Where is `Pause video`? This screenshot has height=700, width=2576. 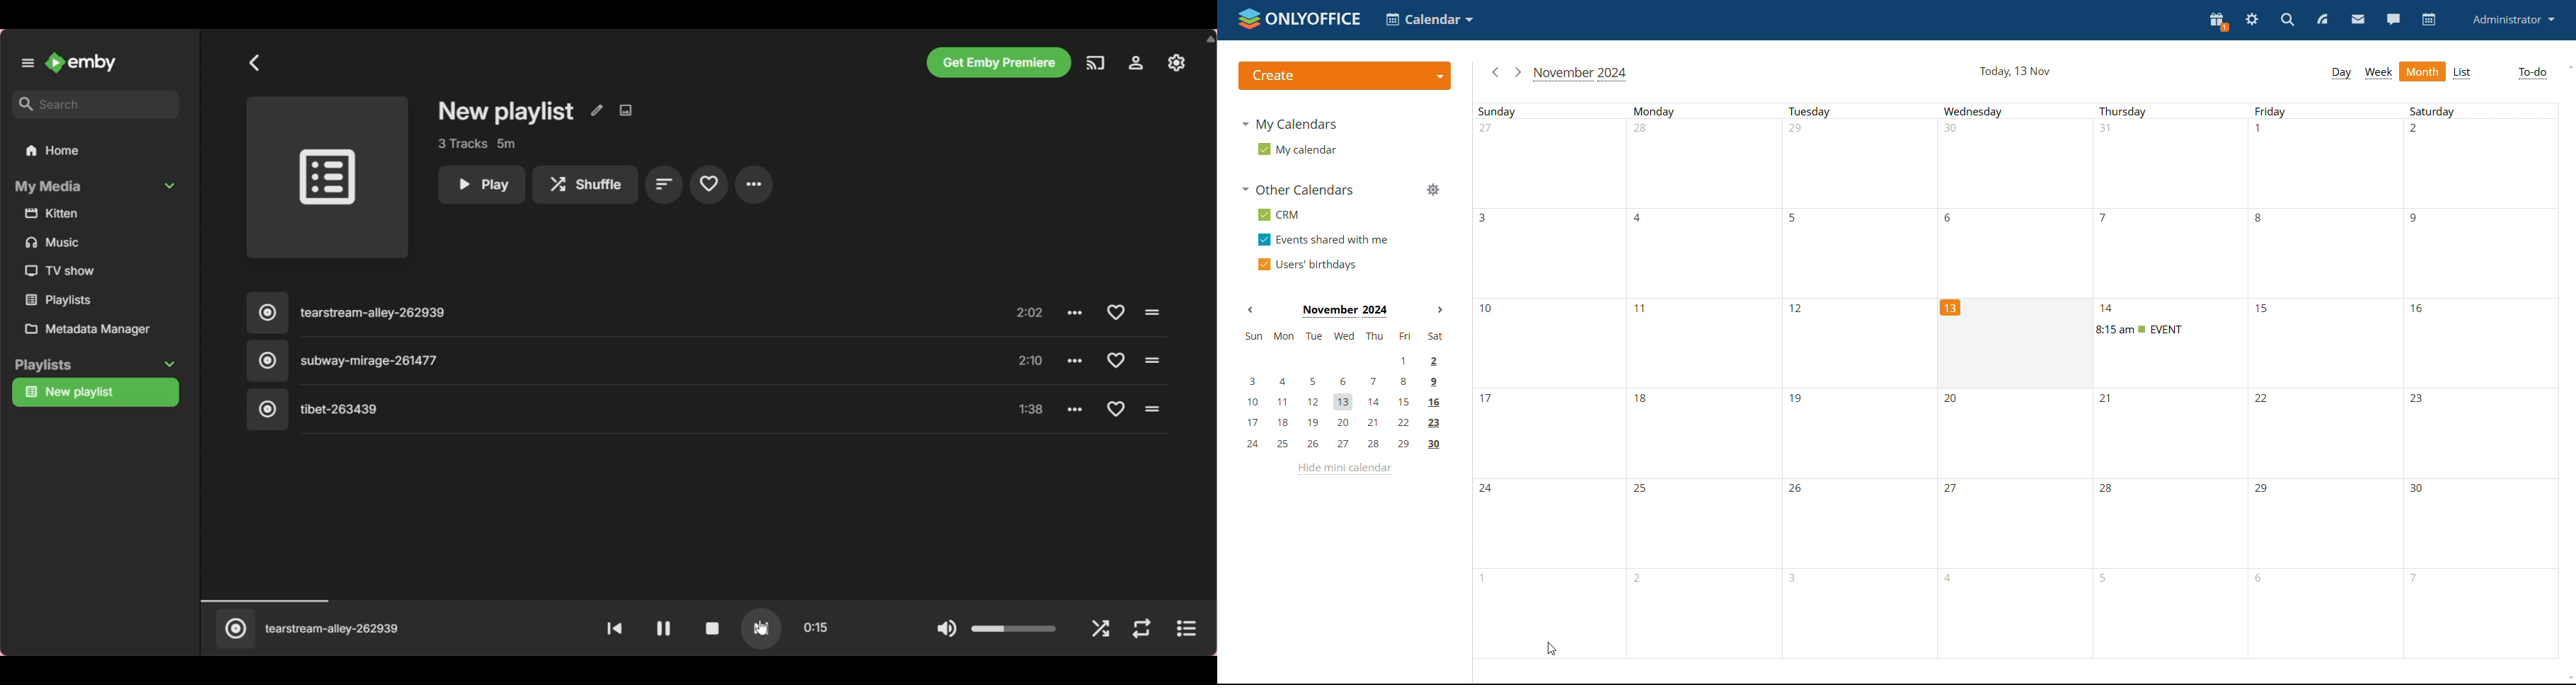
Pause video is located at coordinates (663, 628).